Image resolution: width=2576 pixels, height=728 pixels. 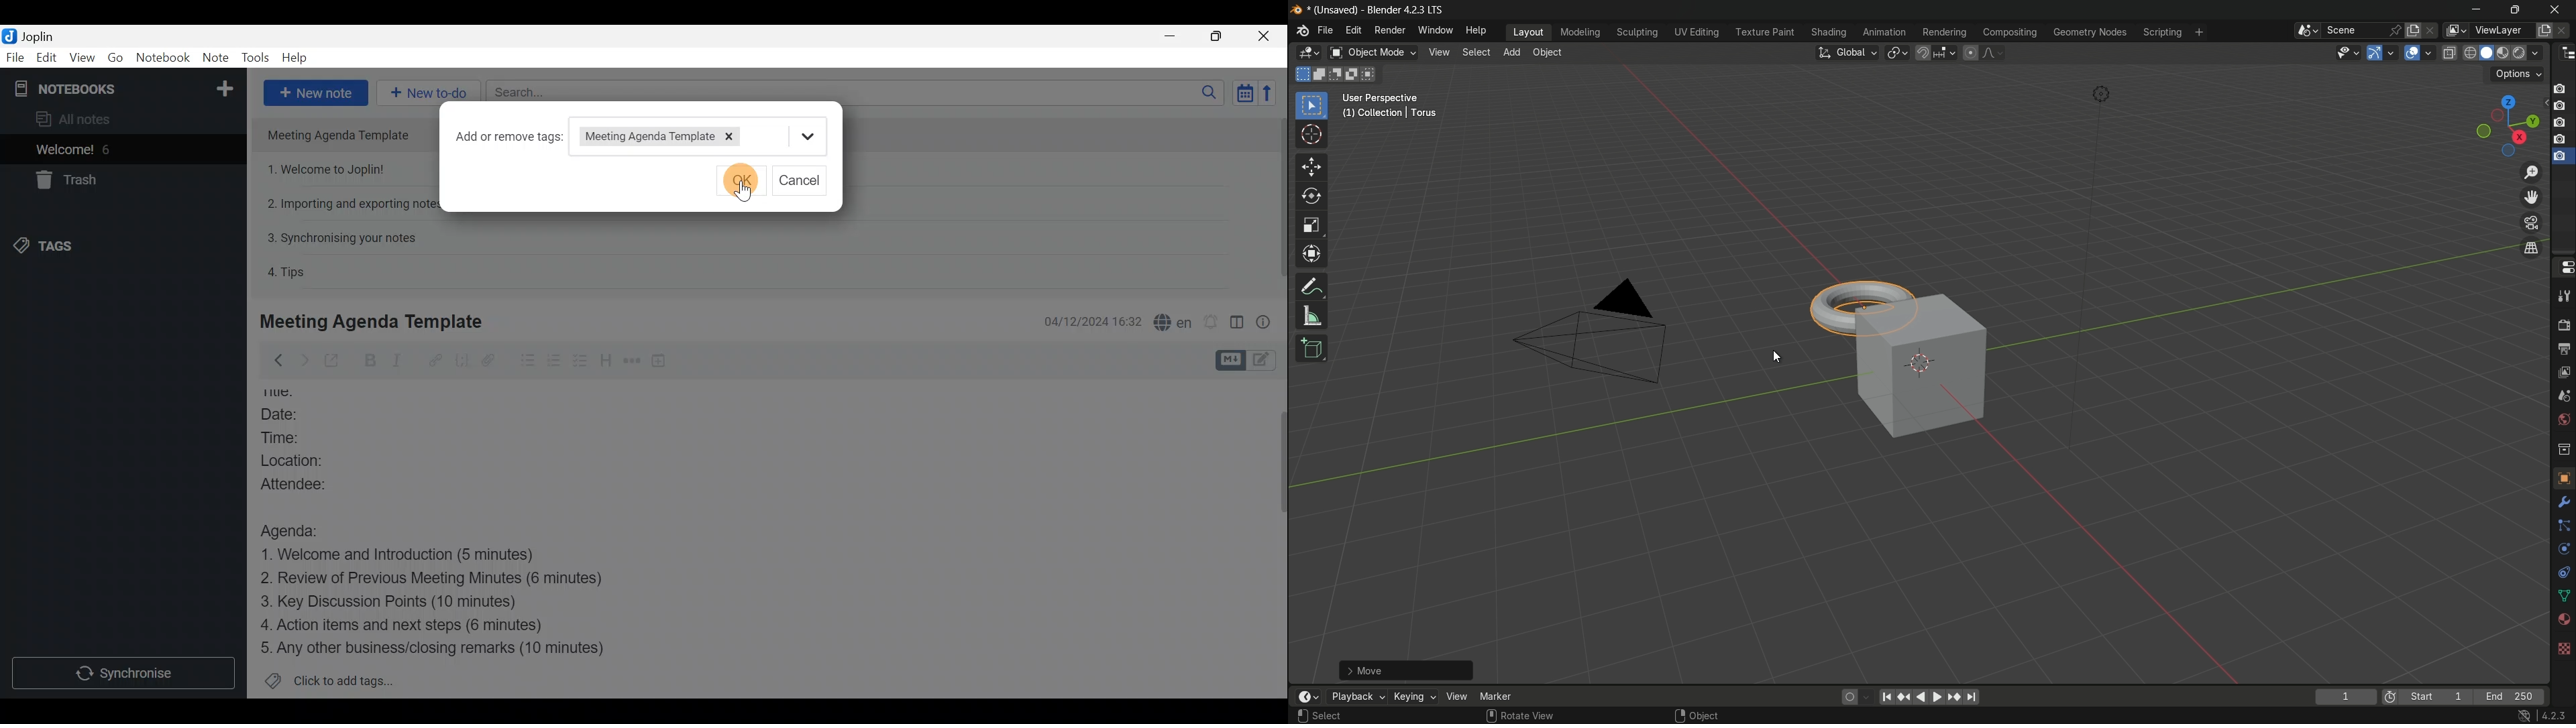 What do you see at coordinates (2530, 247) in the screenshot?
I see `switch the current view` at bounding box center [2530, 247].